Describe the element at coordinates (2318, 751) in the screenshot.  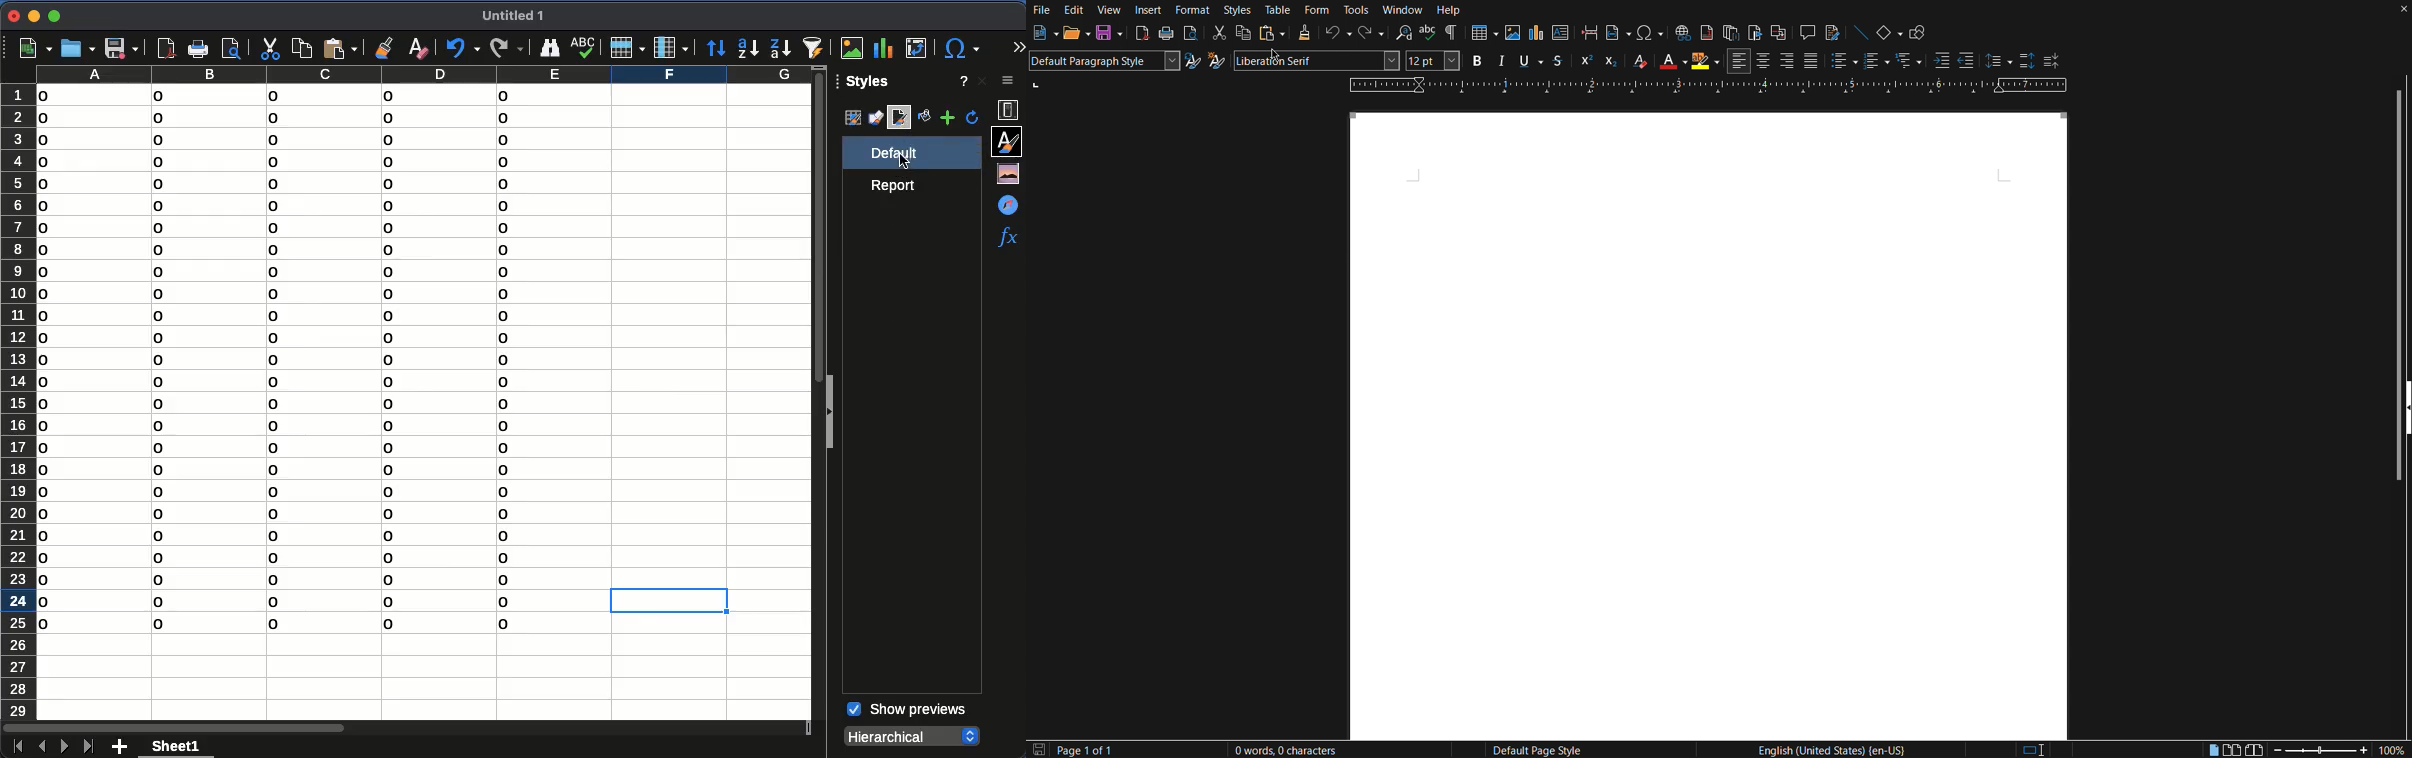
I see `Zoom slider` at that location.